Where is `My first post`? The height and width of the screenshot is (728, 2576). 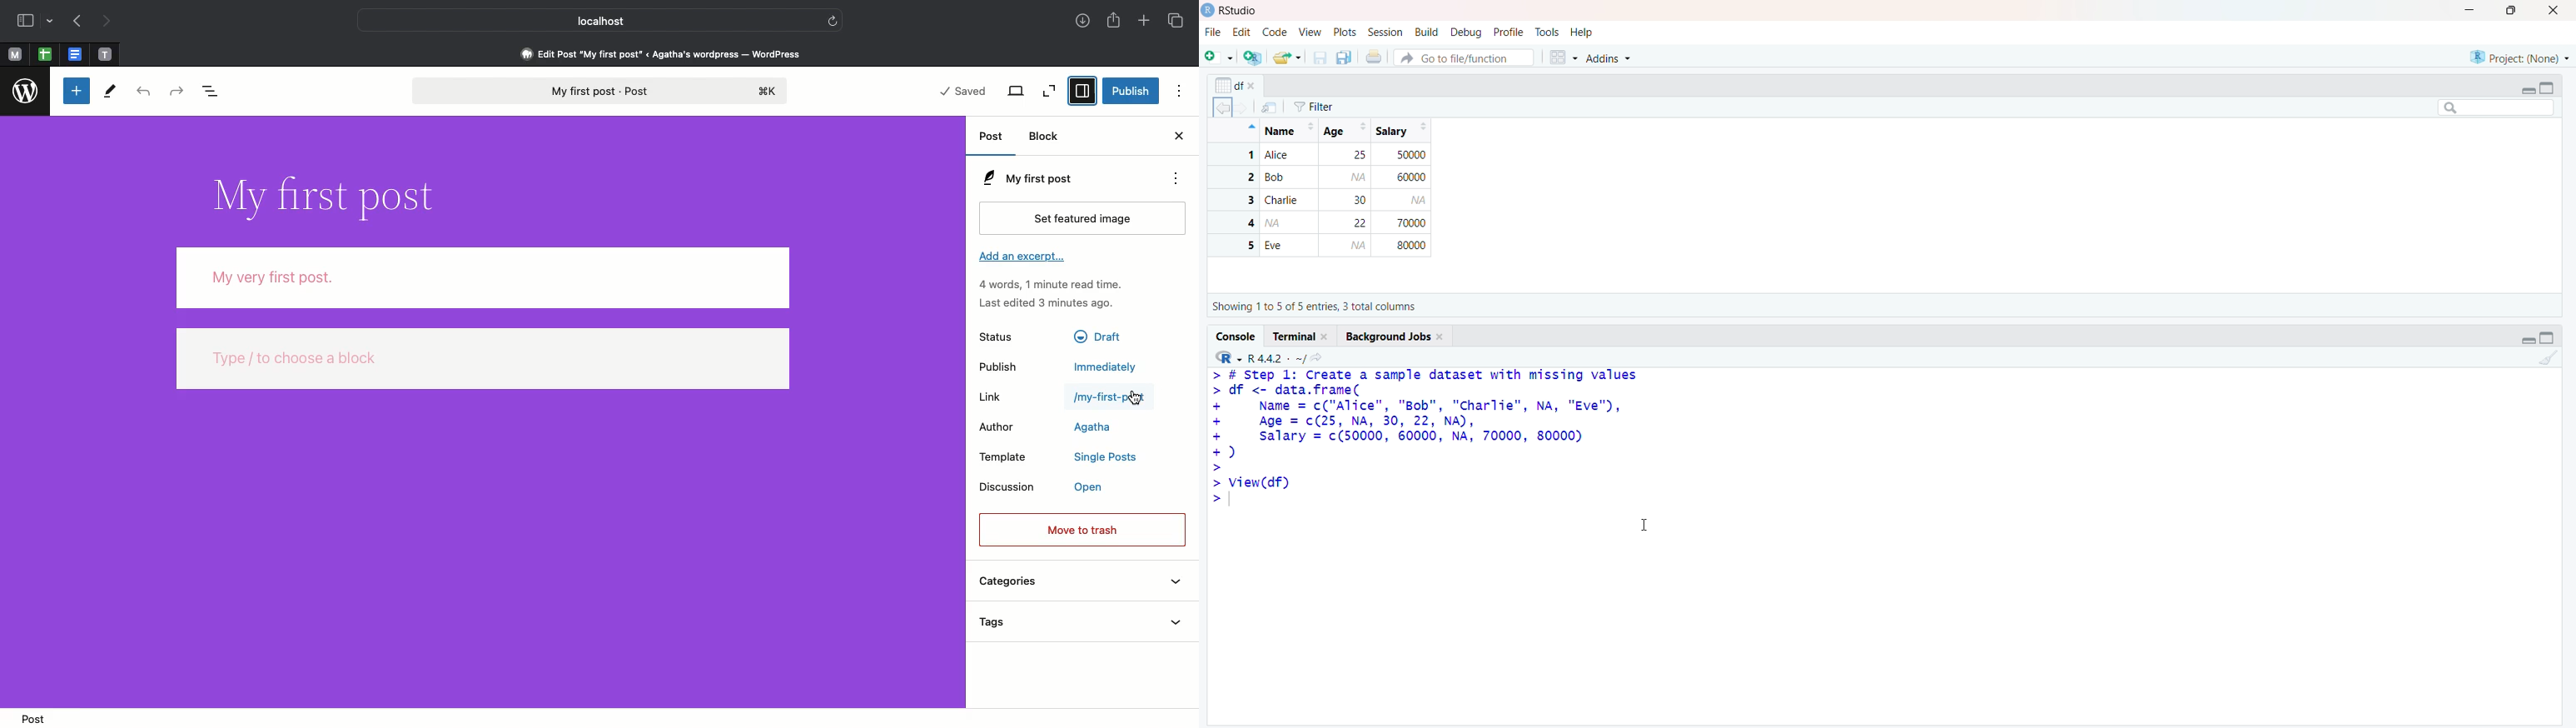 My first post is located at coordinates (1051, 177).